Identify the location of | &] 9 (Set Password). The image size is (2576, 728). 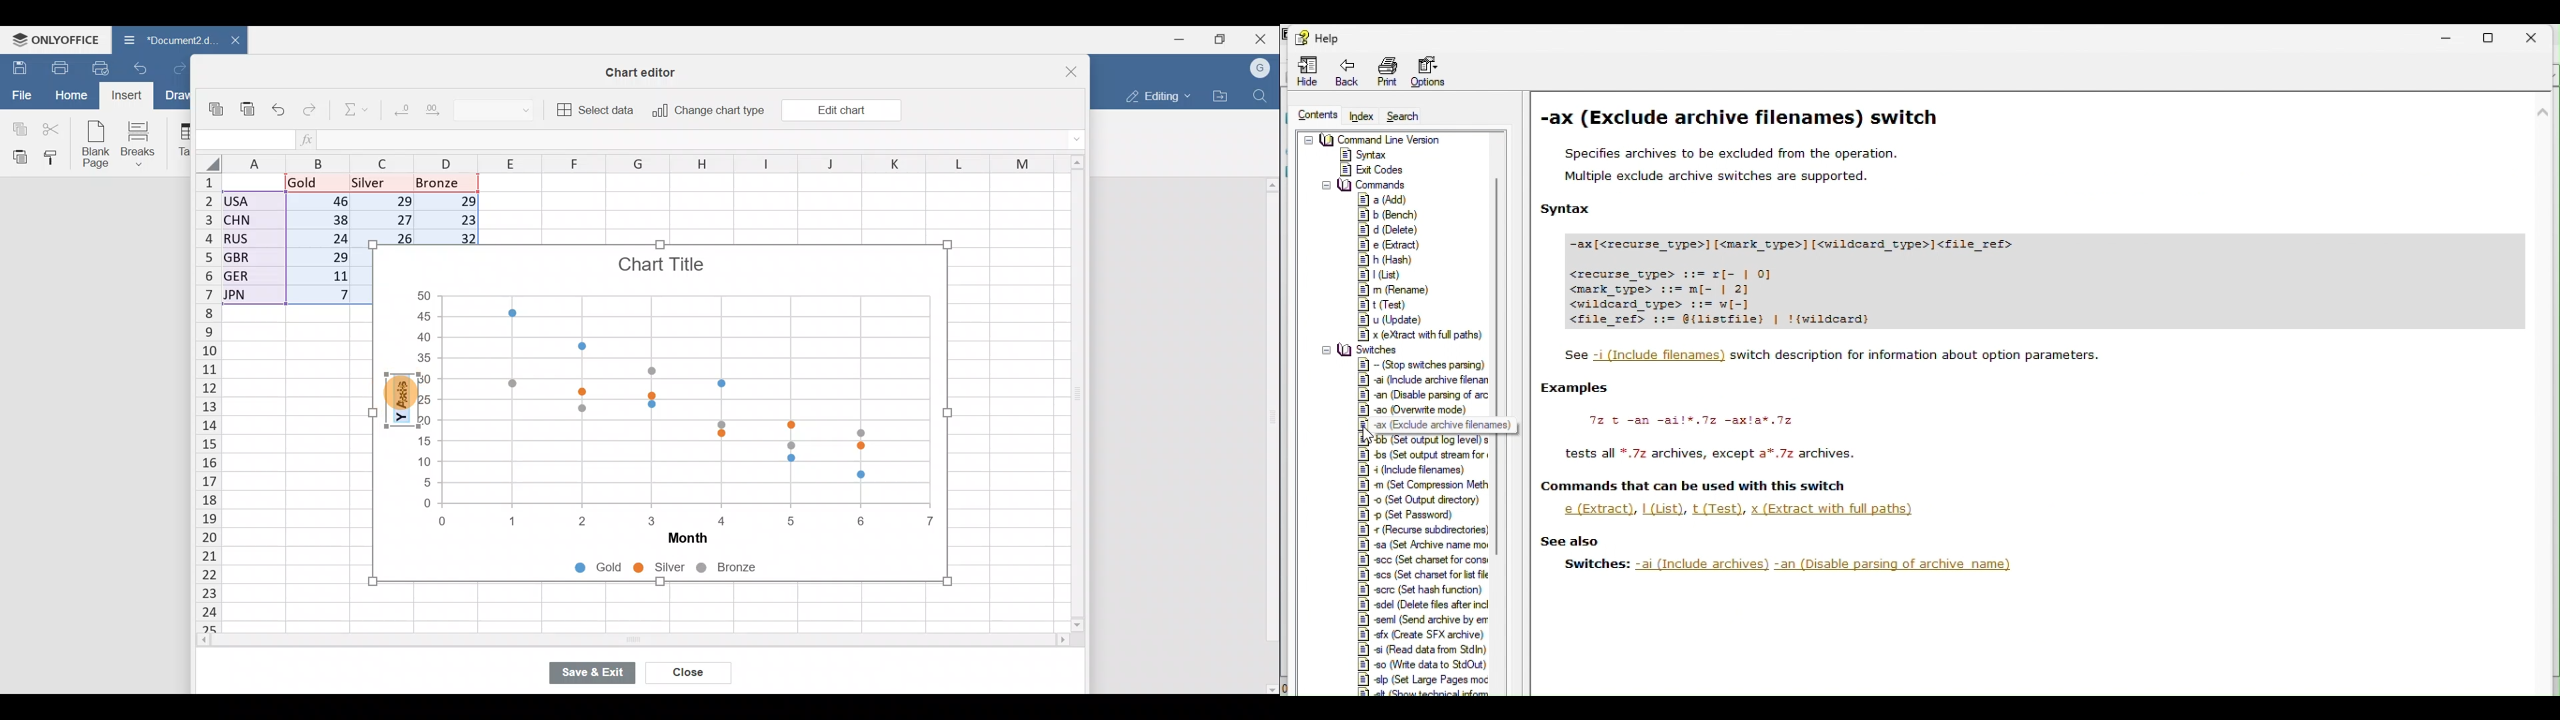
(1414, 515).